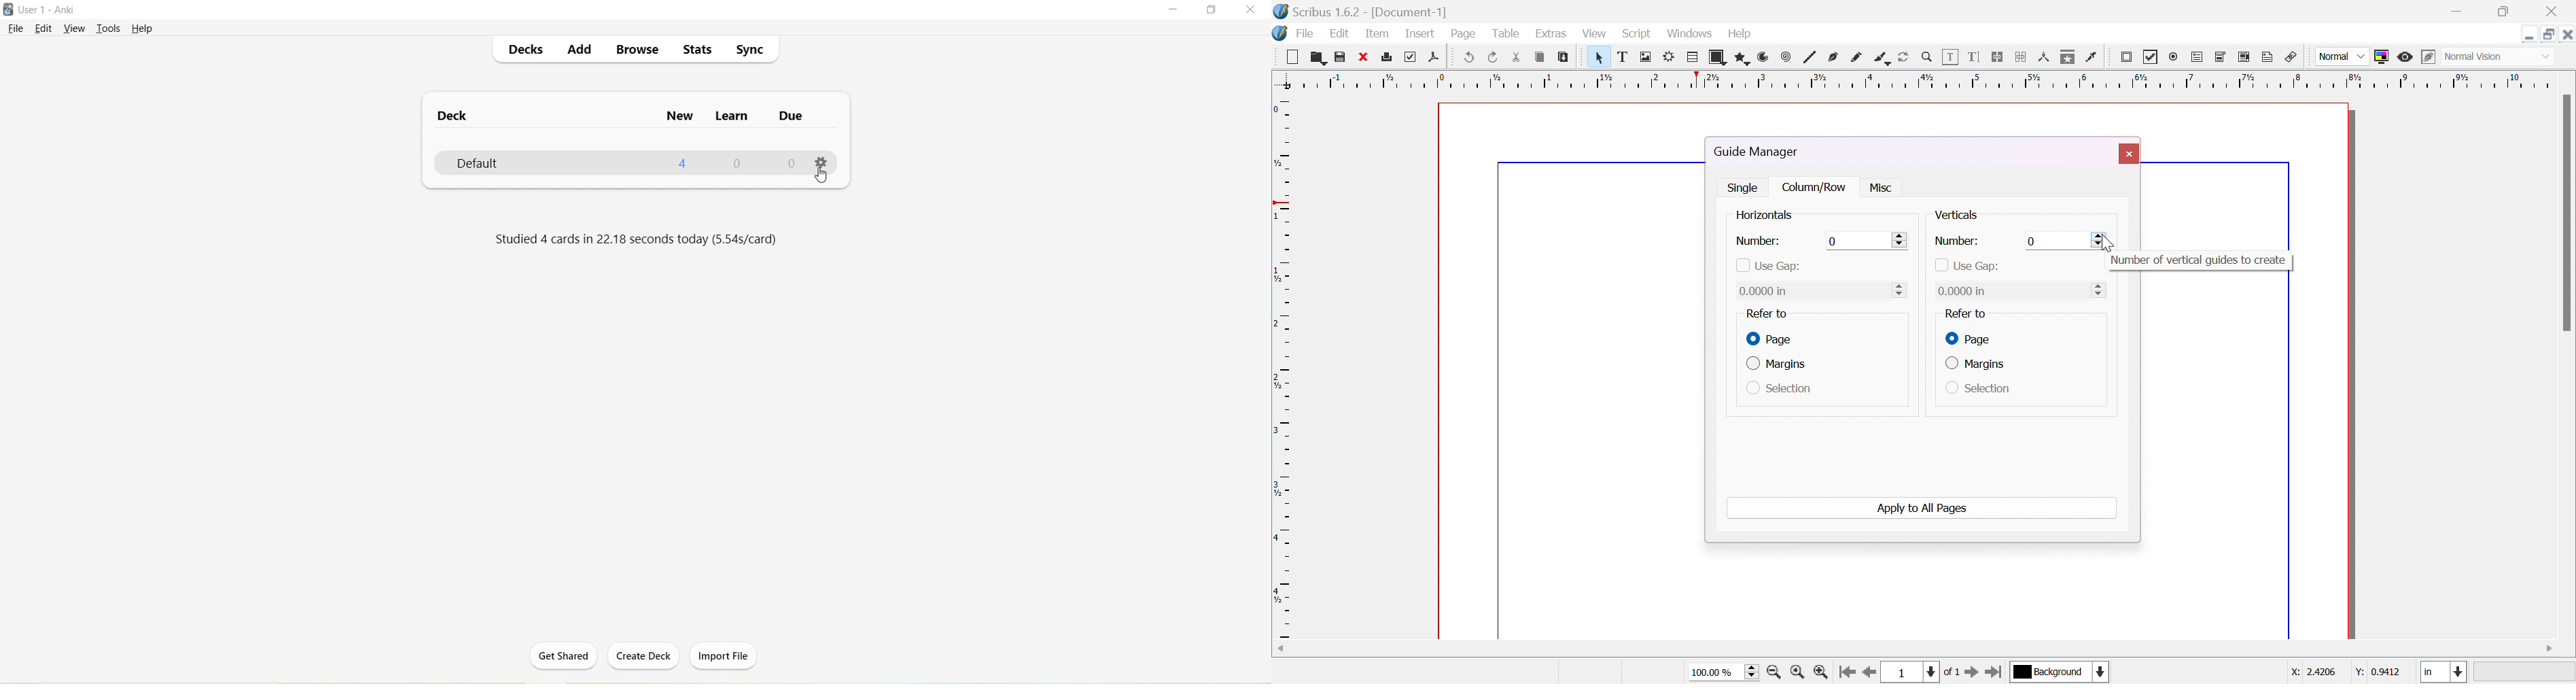 The height and width of the screenshot is (700, 2576). I want to click on Learn, so click(731, 116).